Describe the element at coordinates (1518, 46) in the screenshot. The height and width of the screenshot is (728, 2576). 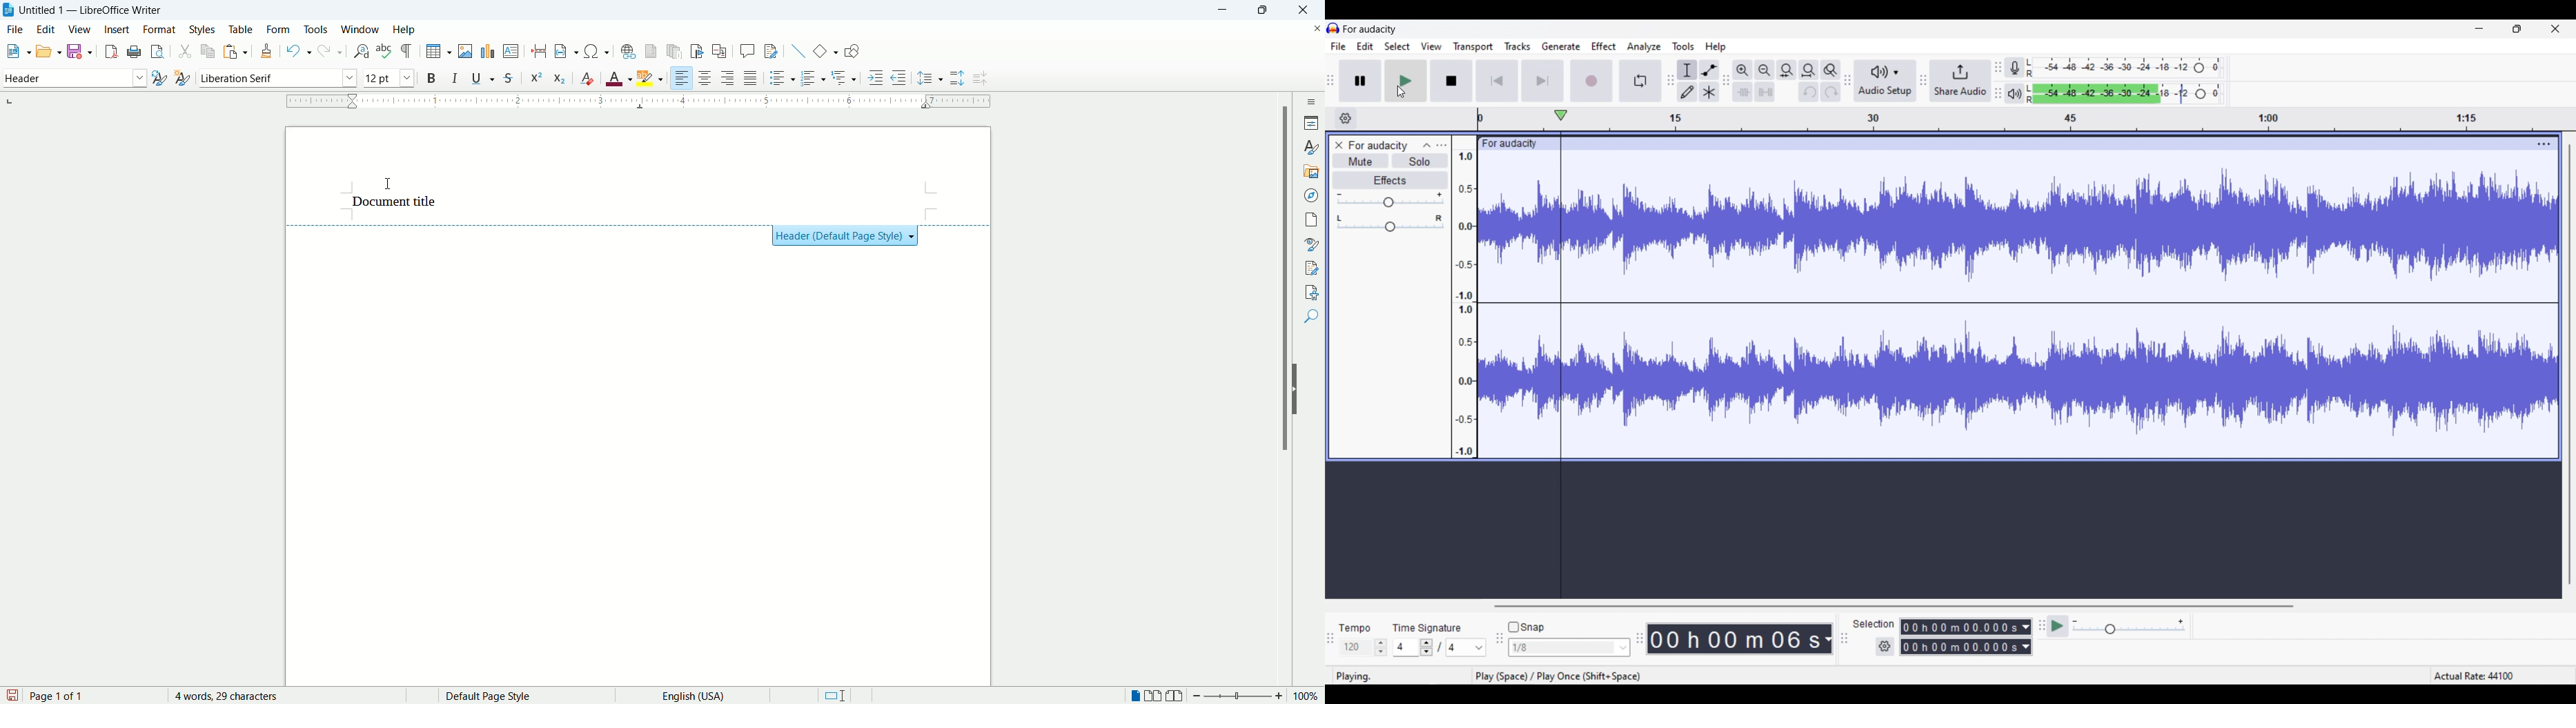
I see `Tracks menu` at that location.